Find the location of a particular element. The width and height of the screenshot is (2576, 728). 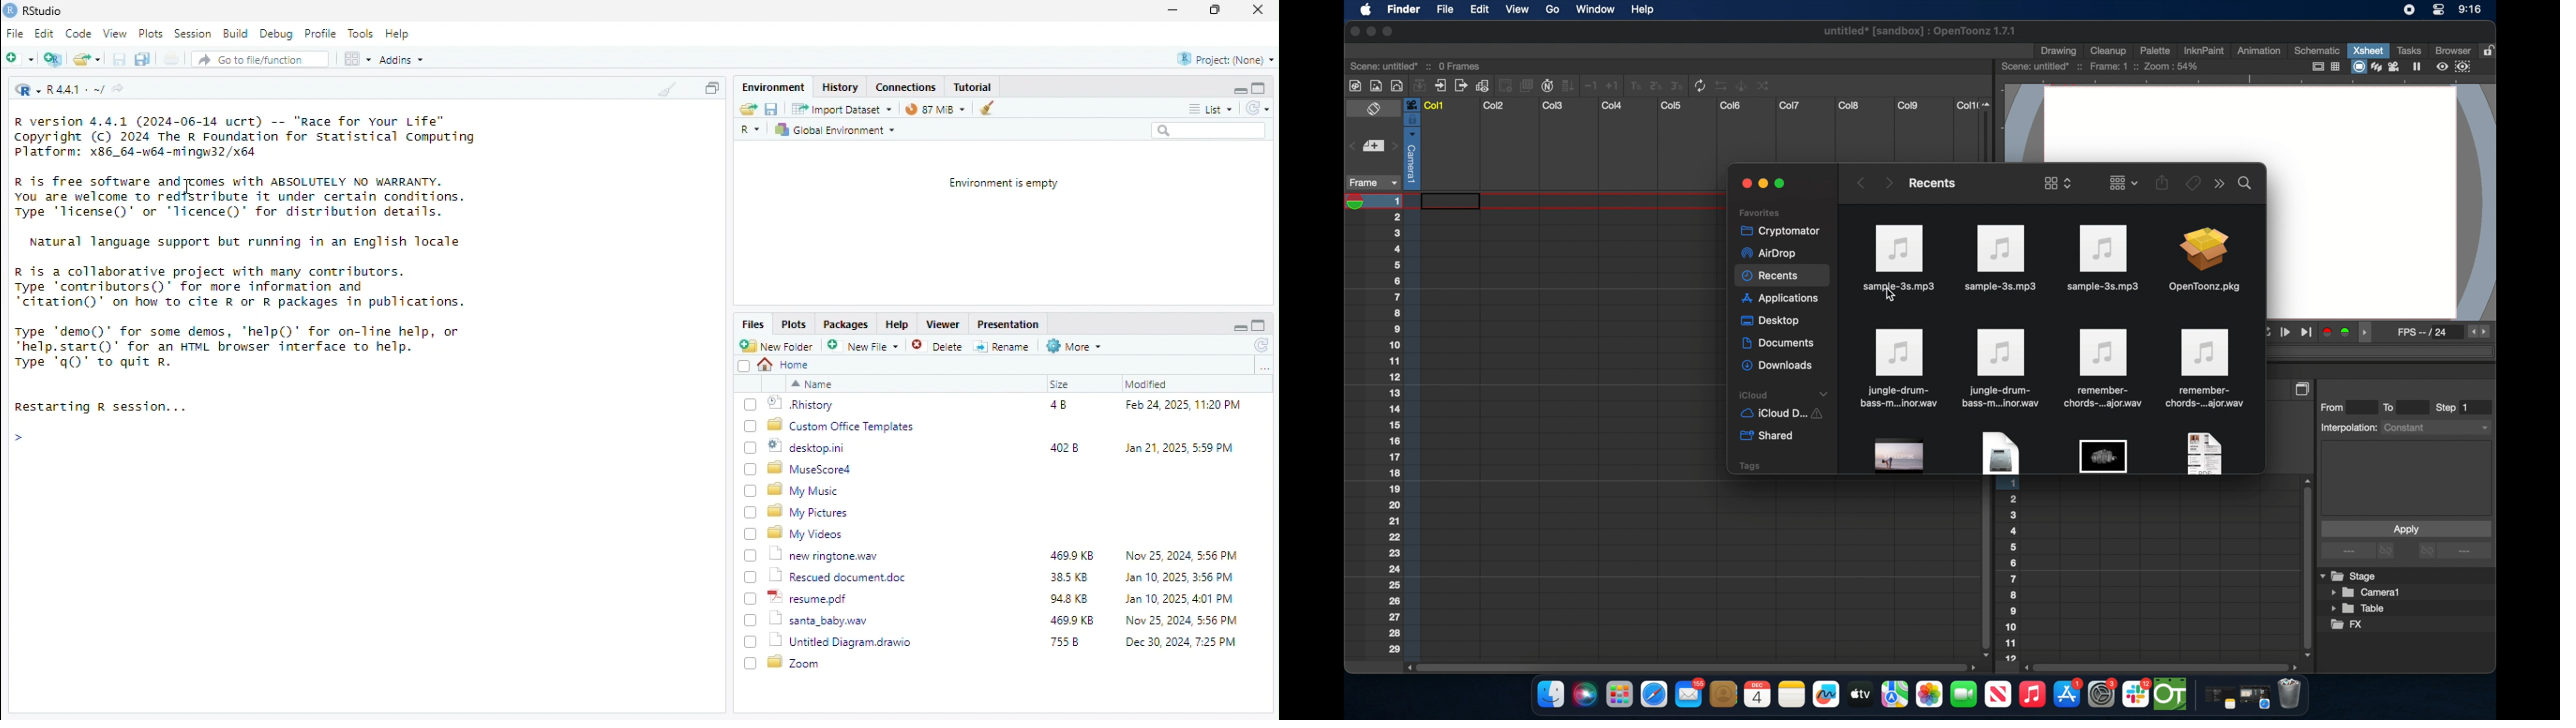

Delete is located at coordinates (939, 347).